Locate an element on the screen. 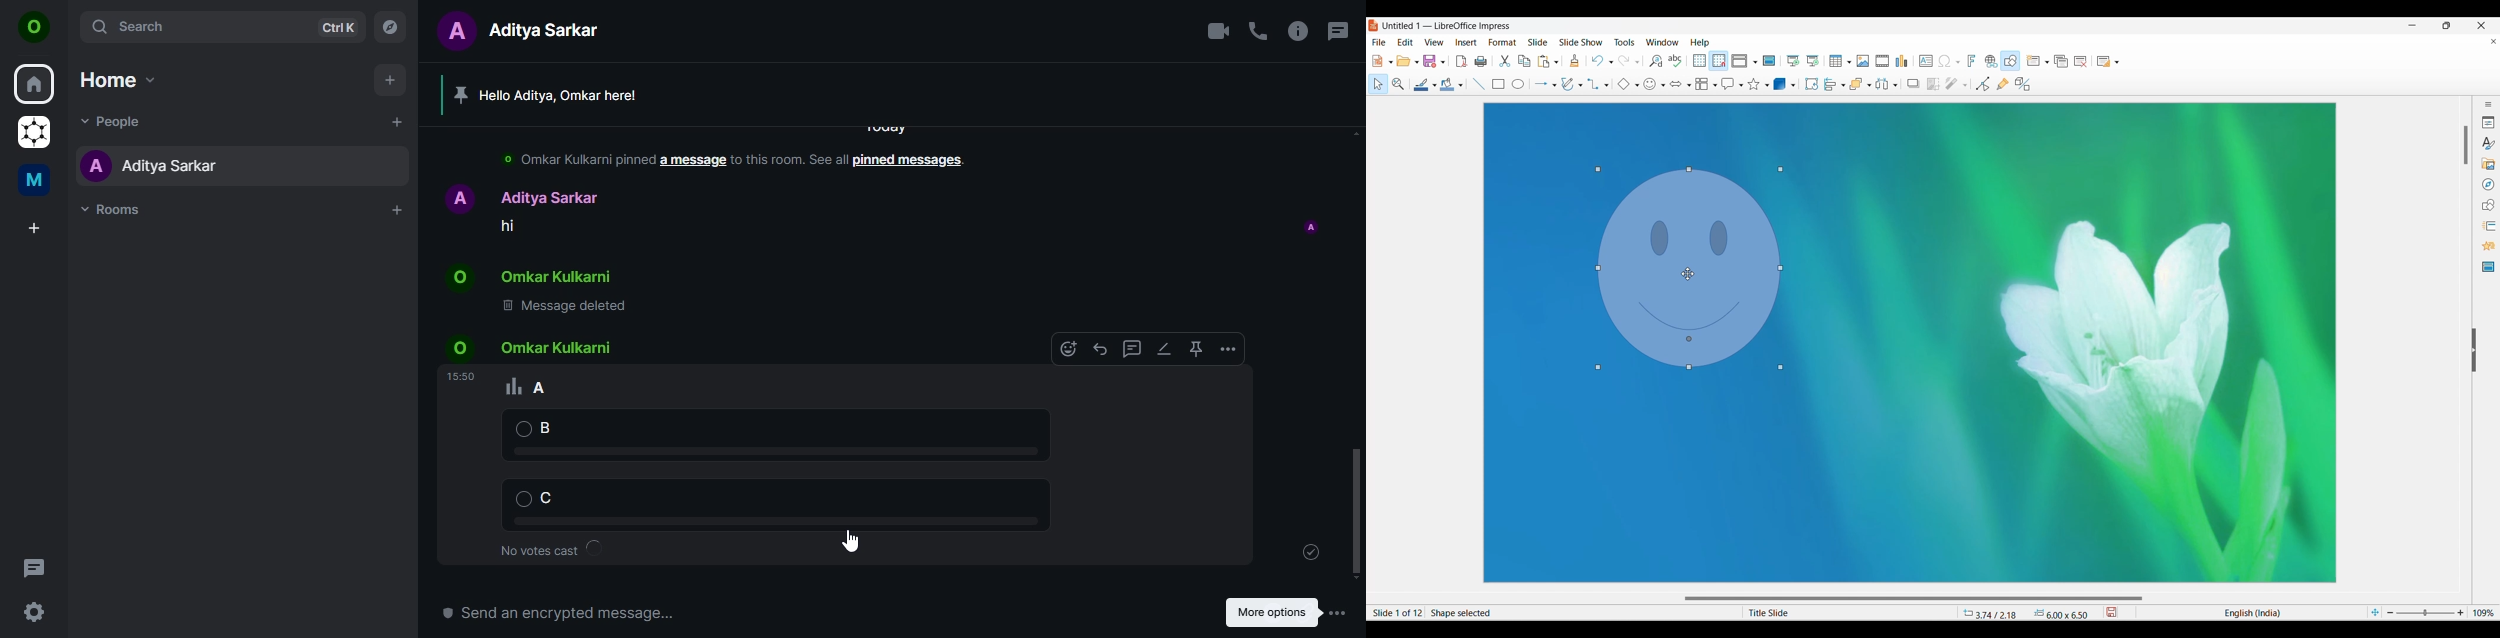 The height and width of the screenshot is (644, 2520). Insert hyperlink is located at coordinates (1992, 61).